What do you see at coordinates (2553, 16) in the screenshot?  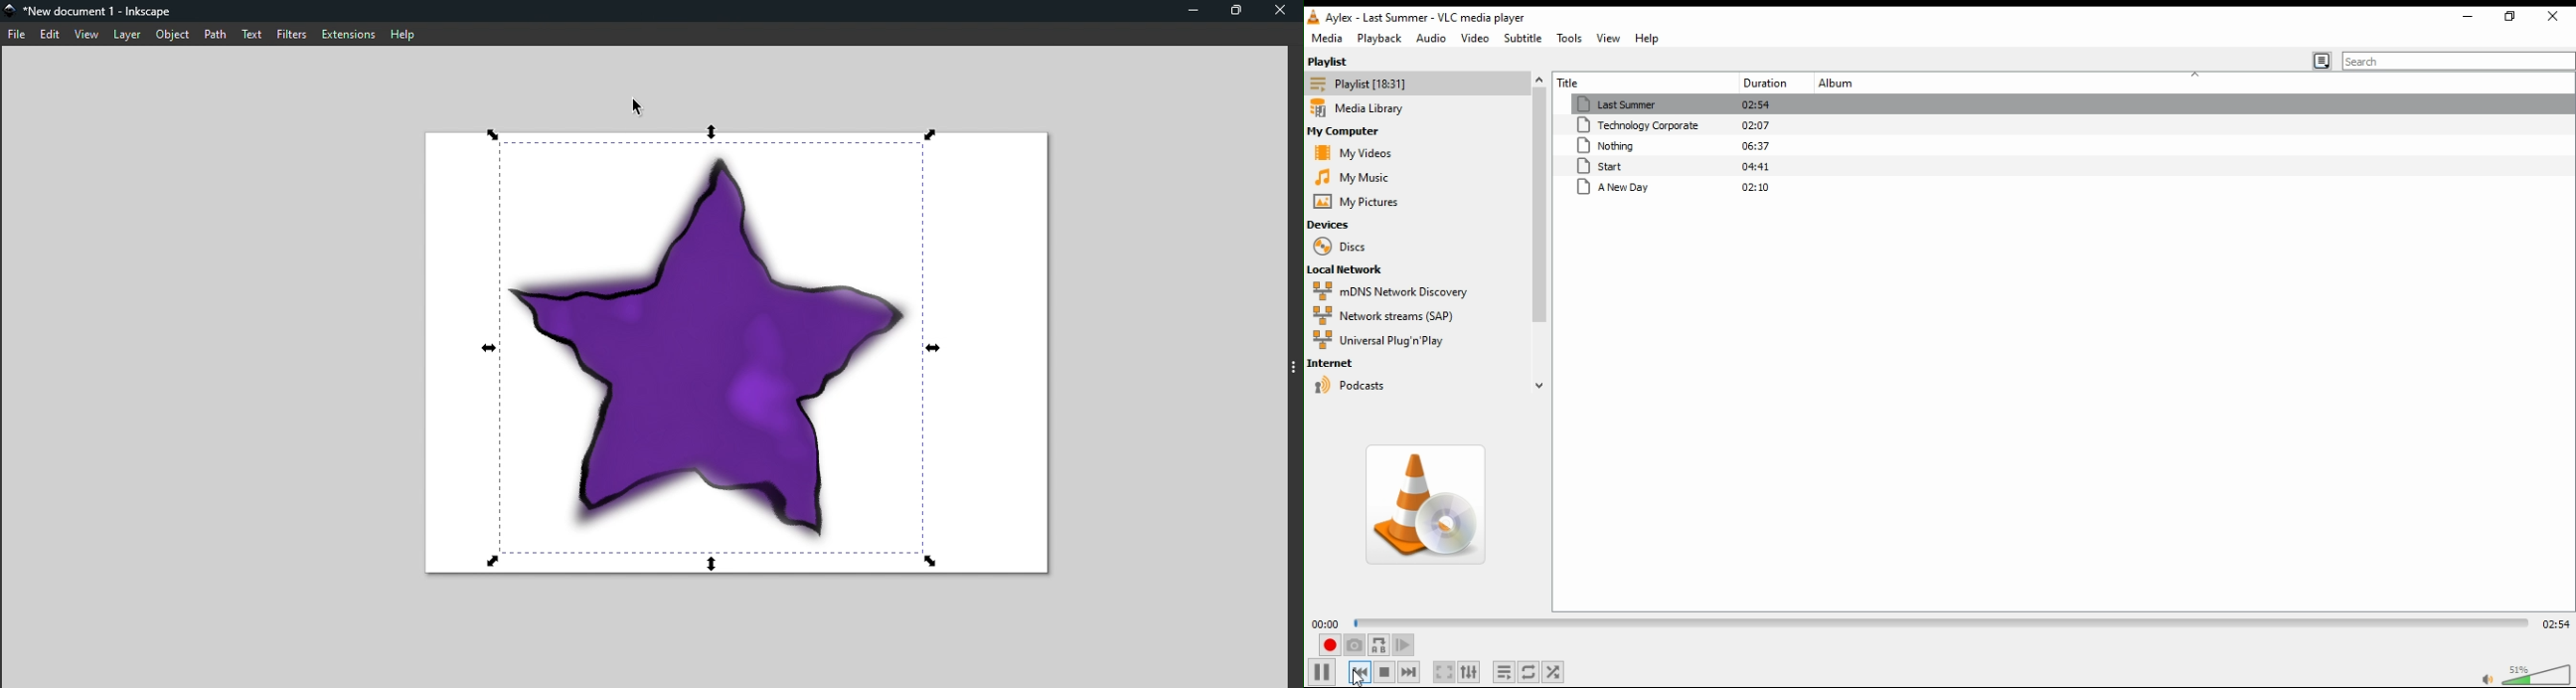 I see `close window` at bounding box center [2553, 16].